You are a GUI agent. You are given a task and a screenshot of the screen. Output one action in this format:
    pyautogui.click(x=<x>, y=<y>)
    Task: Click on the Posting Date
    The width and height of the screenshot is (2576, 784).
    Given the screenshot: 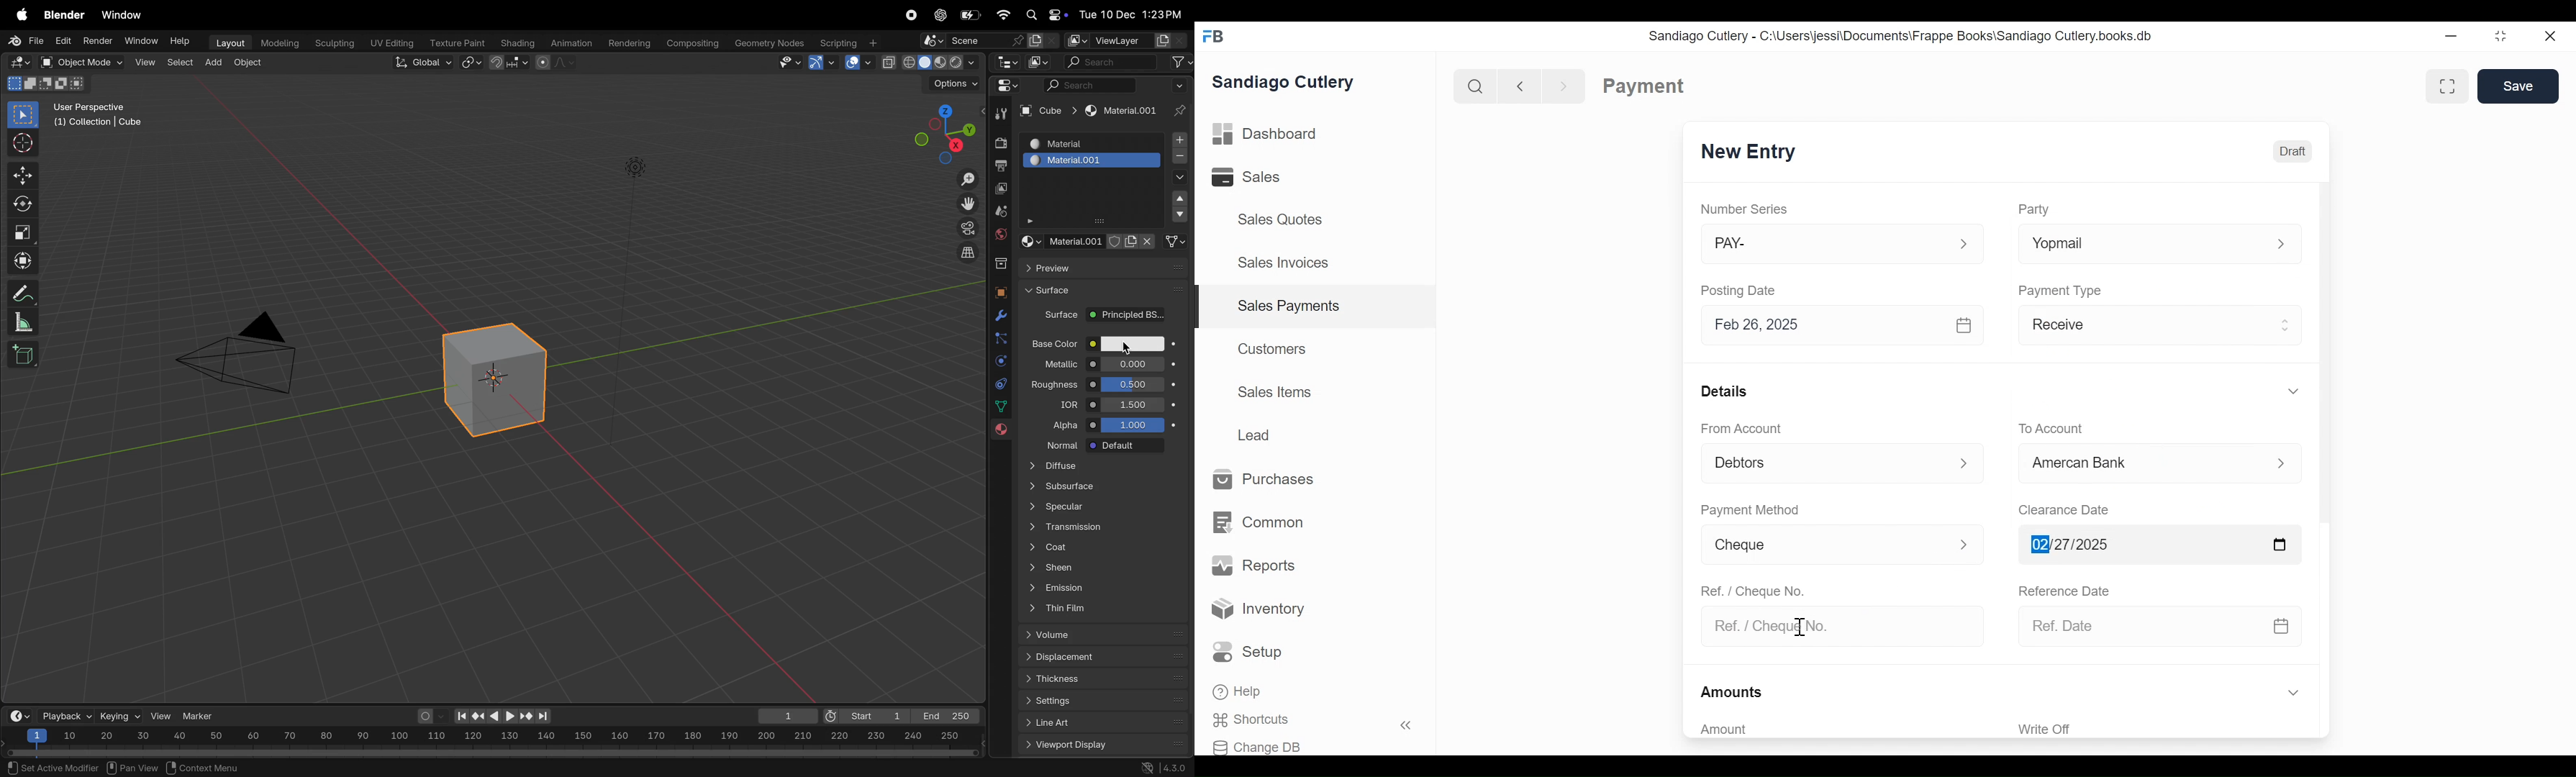 What is the action you would take?
    pyautogui.click(x=1741, y=290)
    